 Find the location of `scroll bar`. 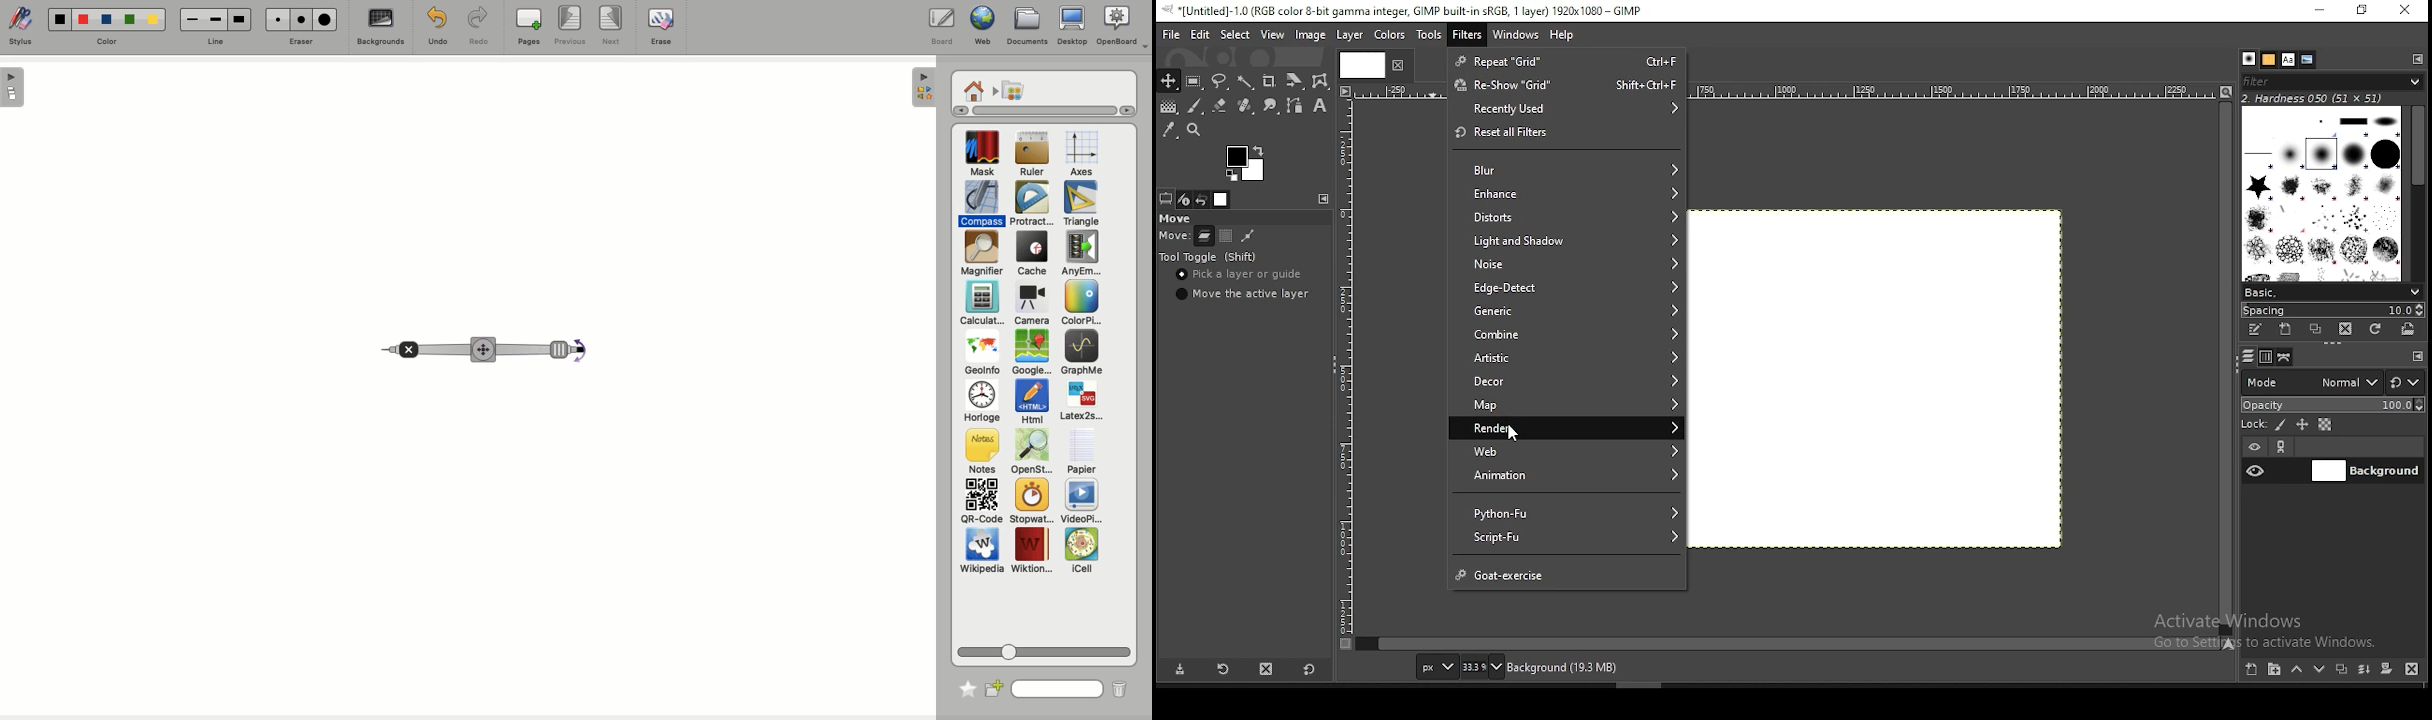

scroll bar is located at coordinates (2418, 193).